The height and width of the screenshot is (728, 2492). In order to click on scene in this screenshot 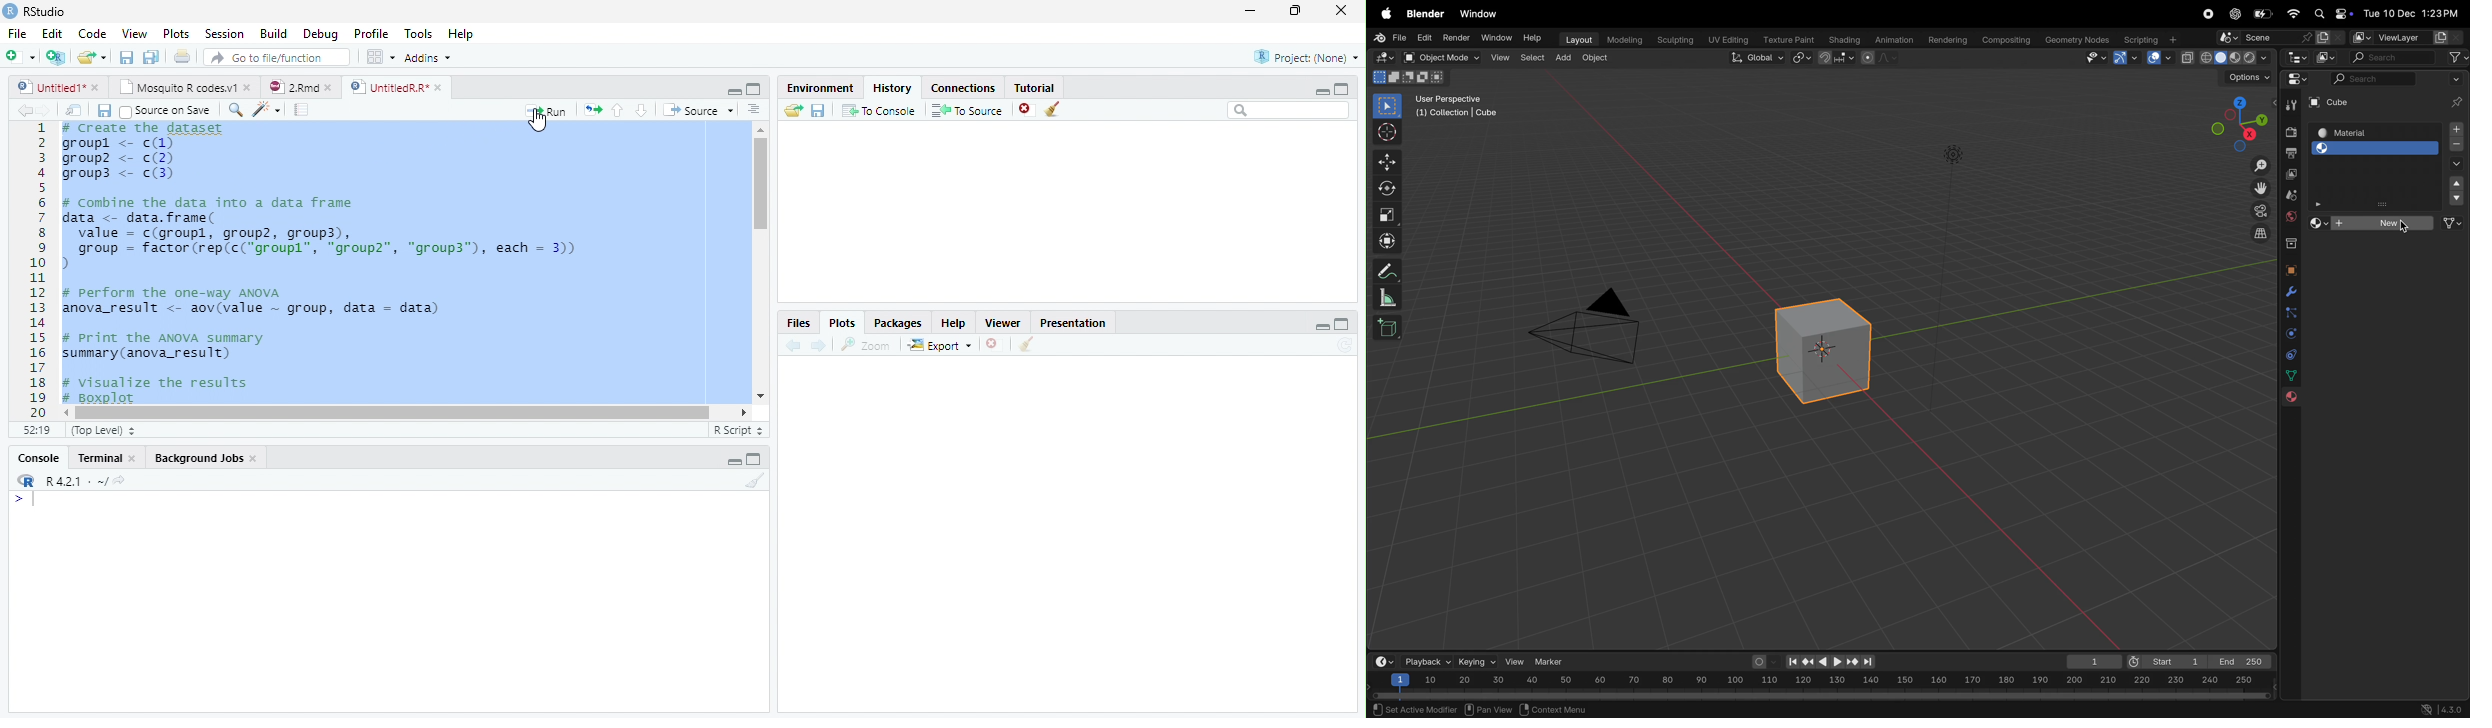, I will do `click(2291, 195)`.